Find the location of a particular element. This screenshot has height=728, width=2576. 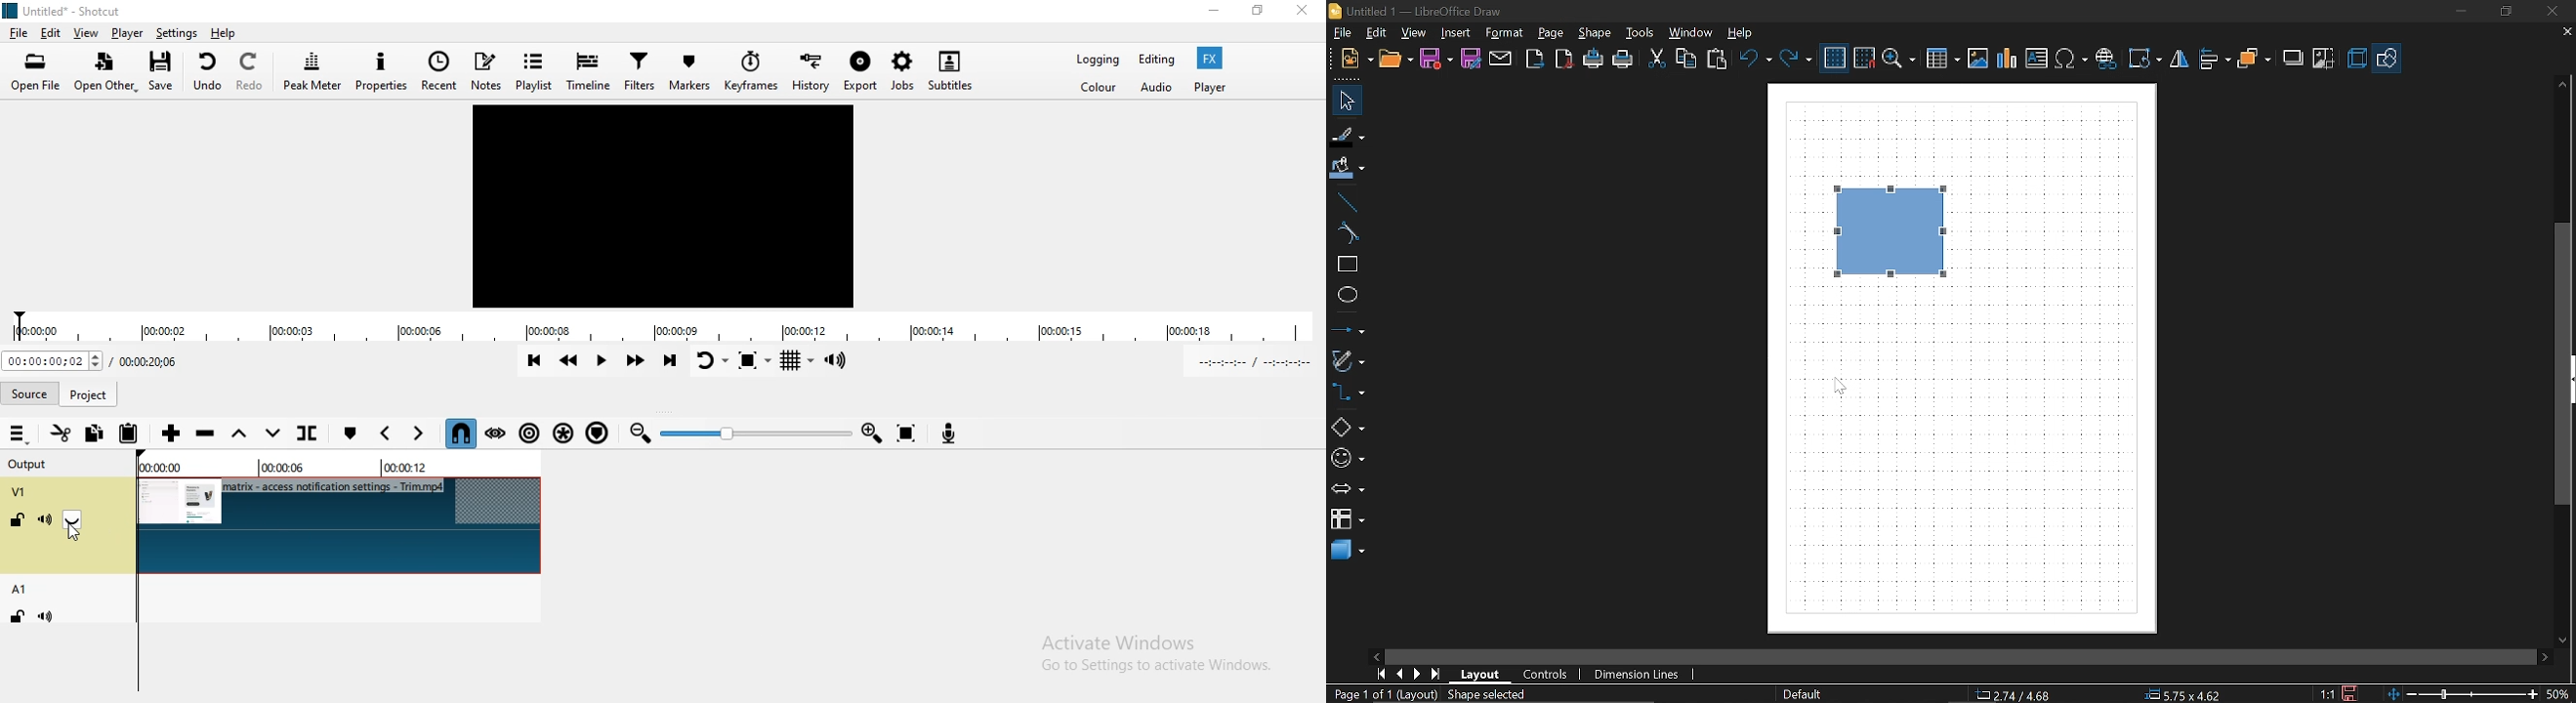

Export as pdf is located at coordinates (1564, 61).